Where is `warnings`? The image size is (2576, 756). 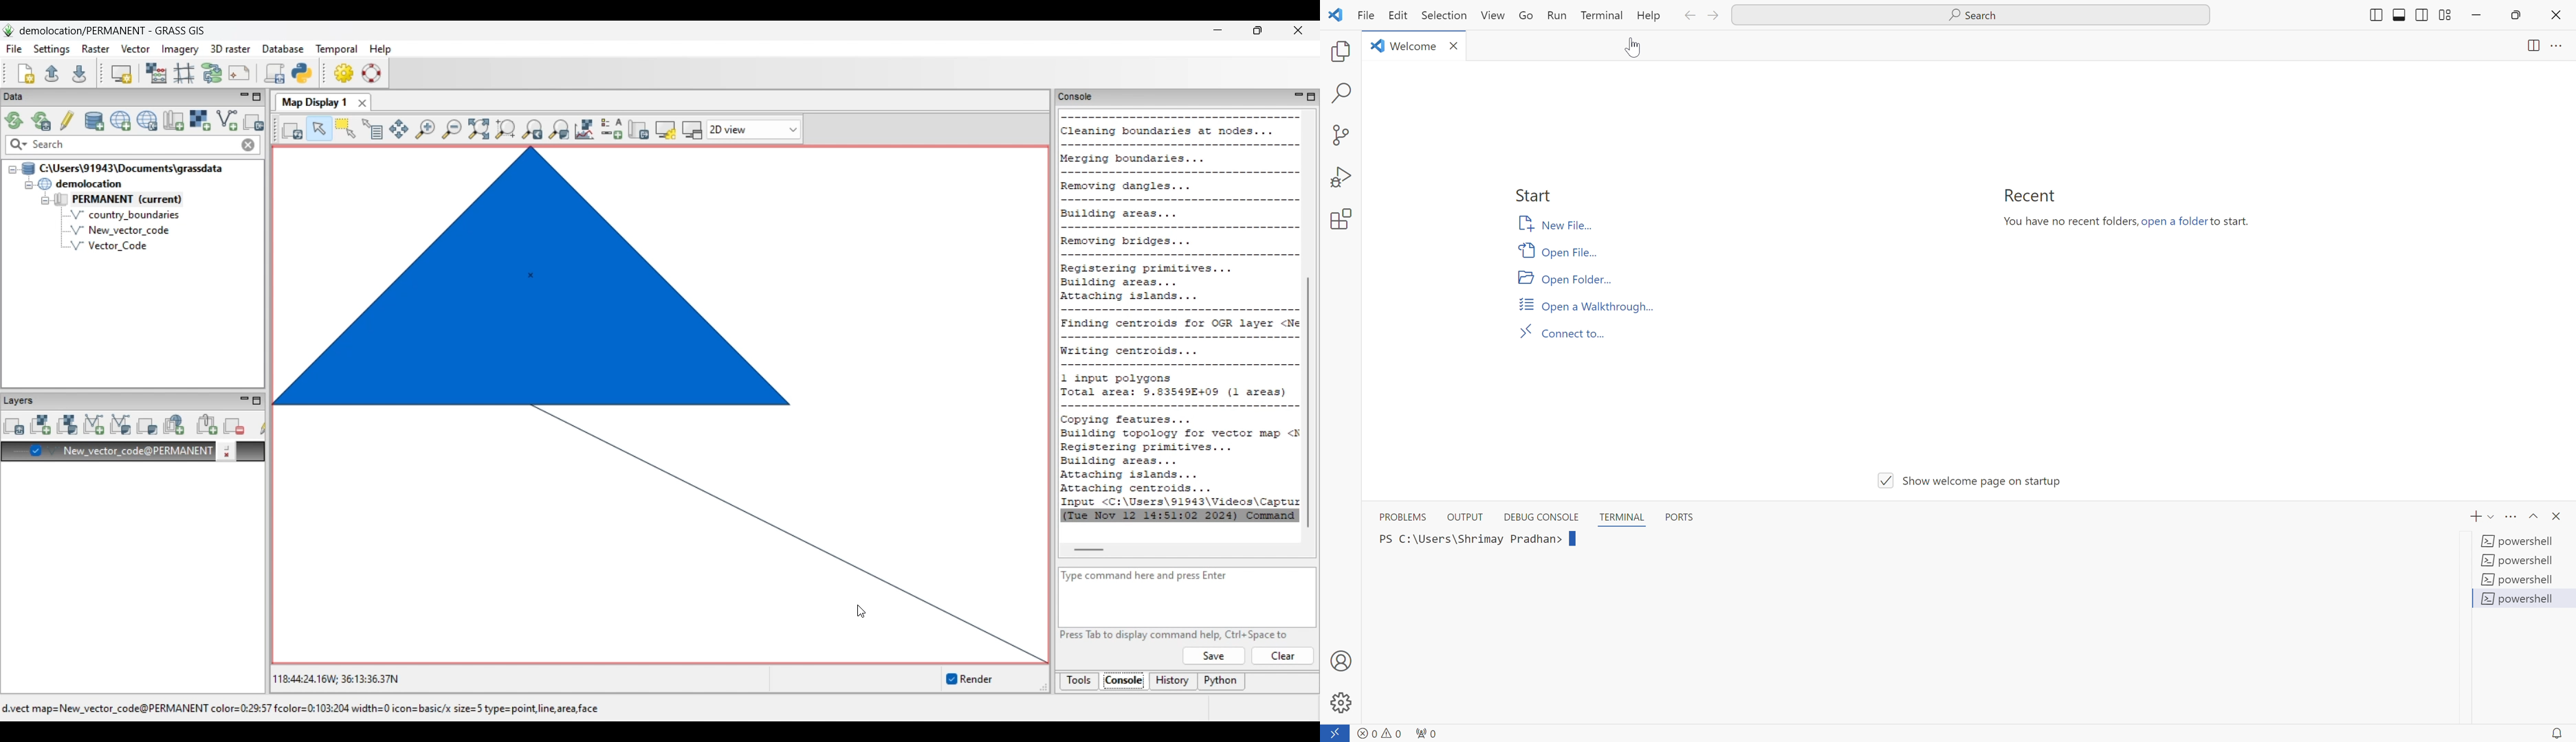
warnings is located at coordinates (1392, 732).